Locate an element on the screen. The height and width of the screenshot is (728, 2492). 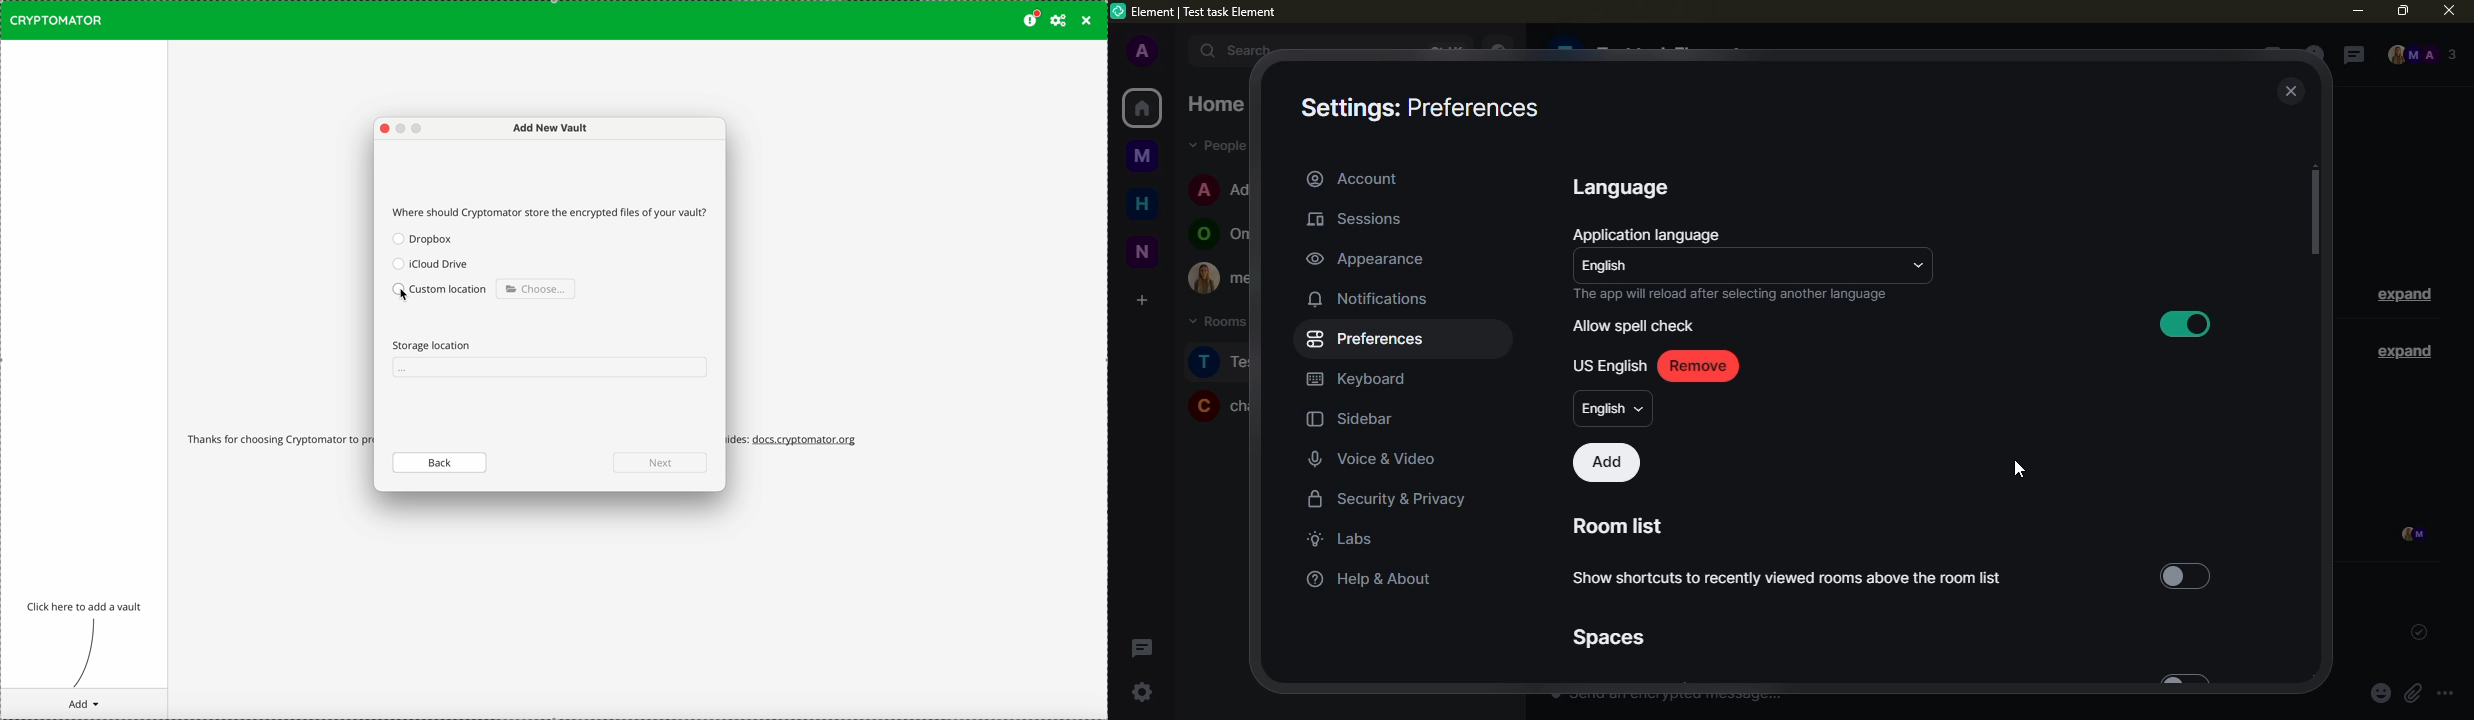
sessions is located at coordinates (1361, 220).